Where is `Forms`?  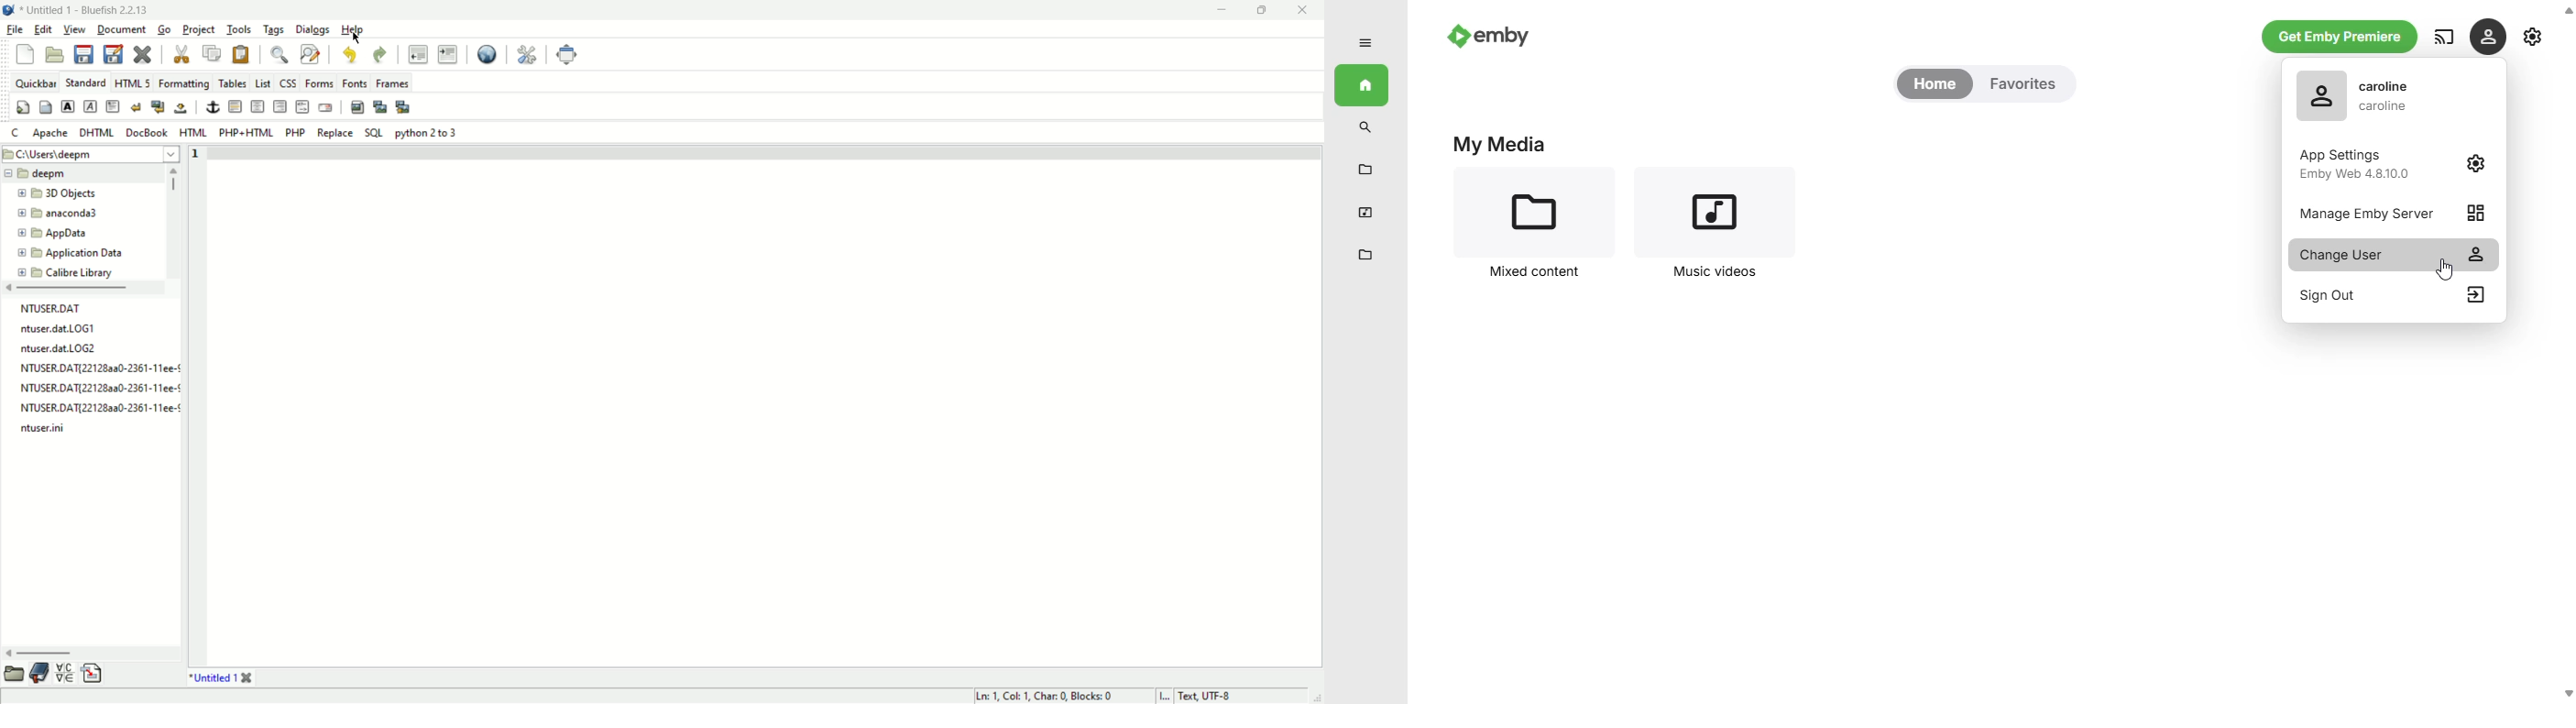
Forms is located at coordinates (320, 84).